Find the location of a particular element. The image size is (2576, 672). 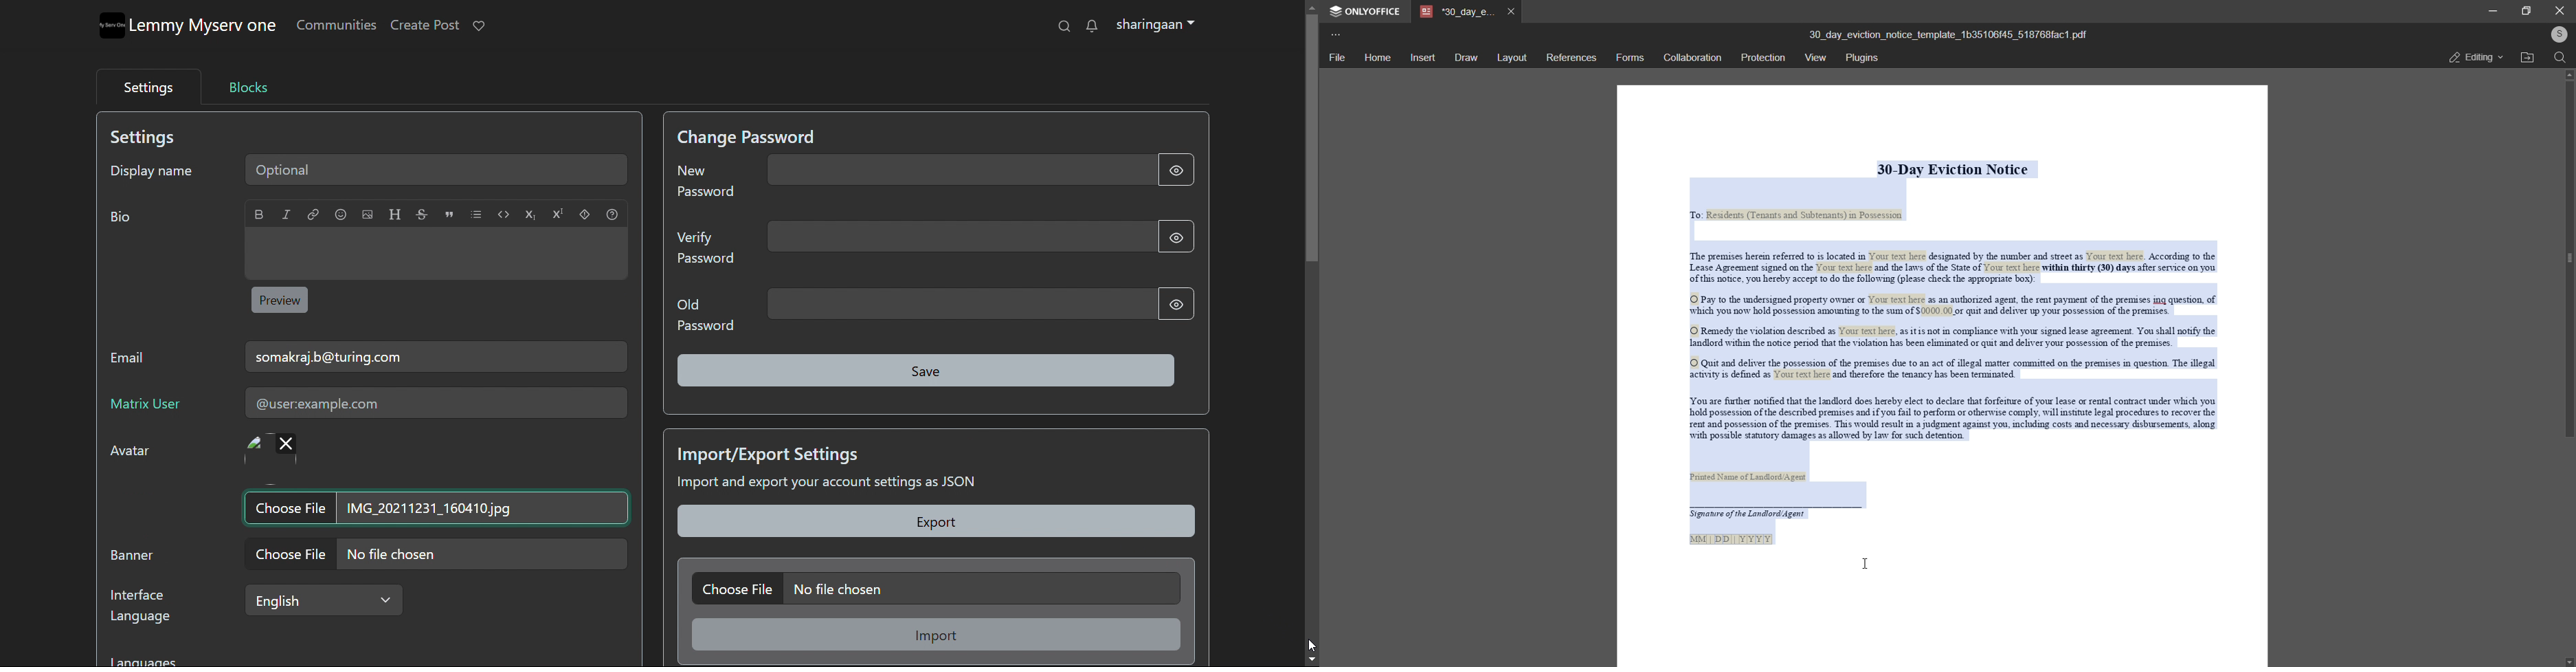

logo is located at coordinates (113, 26).